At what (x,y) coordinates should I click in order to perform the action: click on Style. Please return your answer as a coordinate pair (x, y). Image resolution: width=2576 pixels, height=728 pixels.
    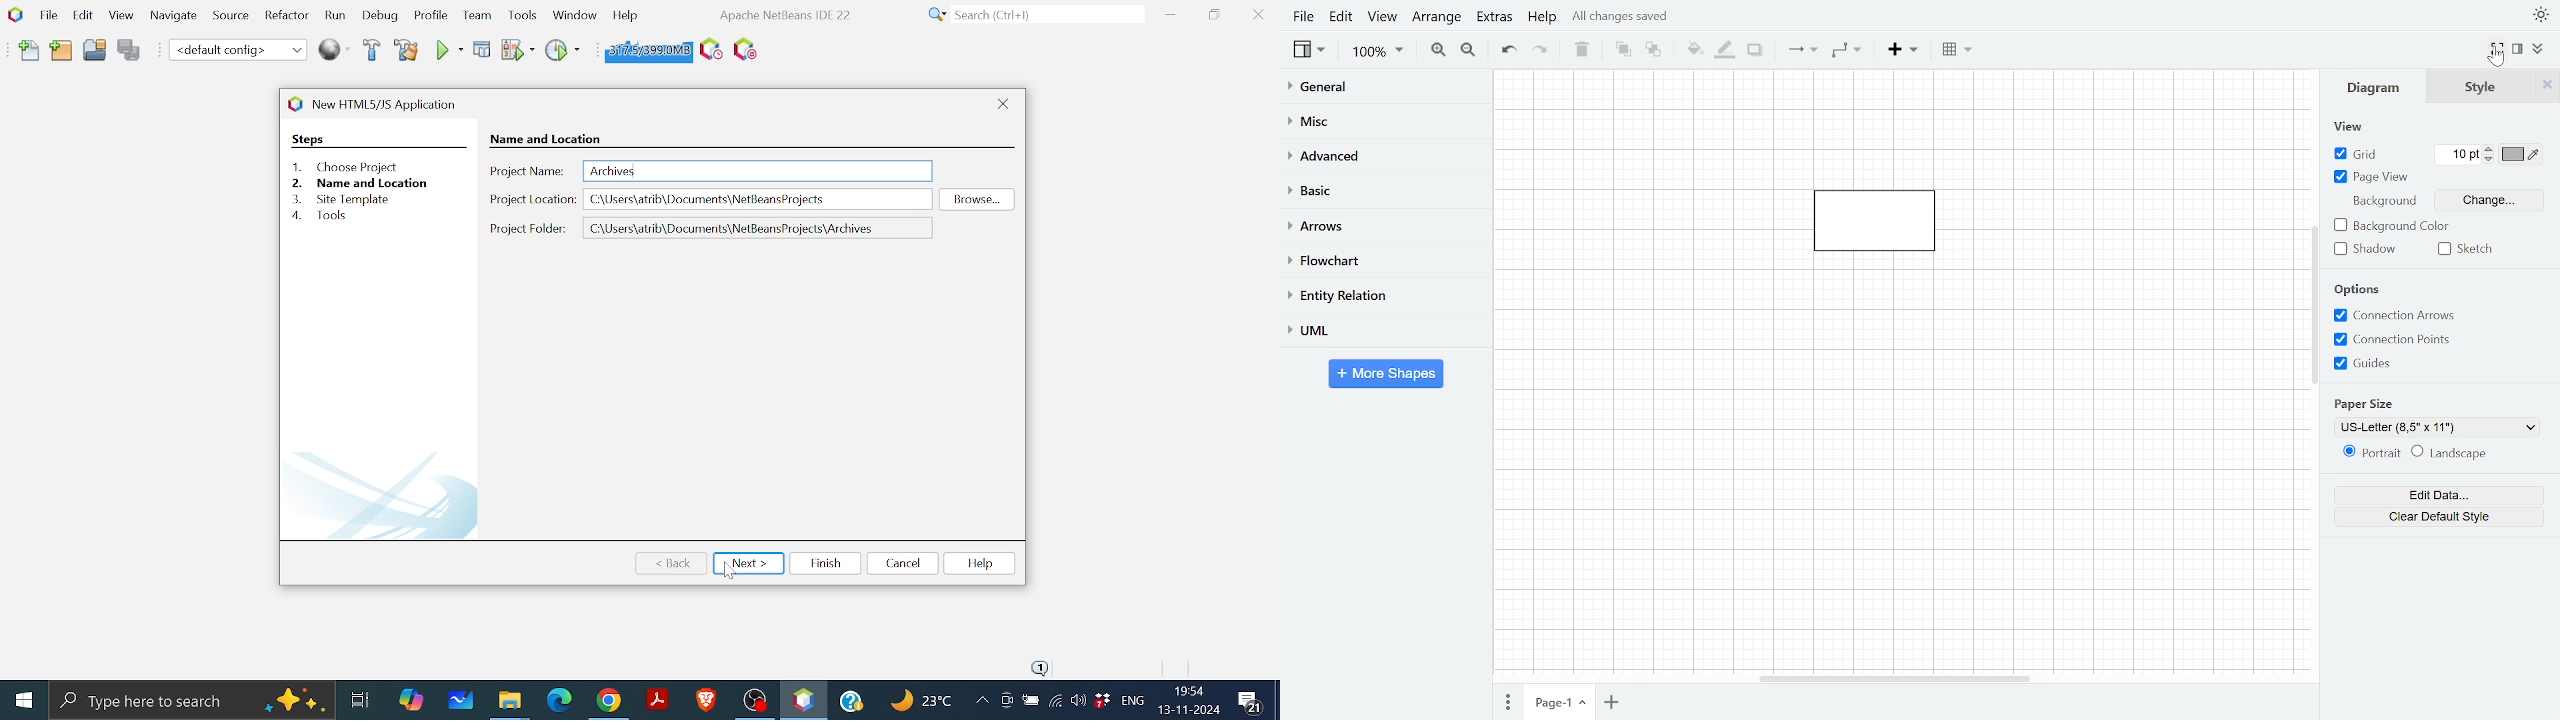
    Looking at the image, I should click on (2482, 86).